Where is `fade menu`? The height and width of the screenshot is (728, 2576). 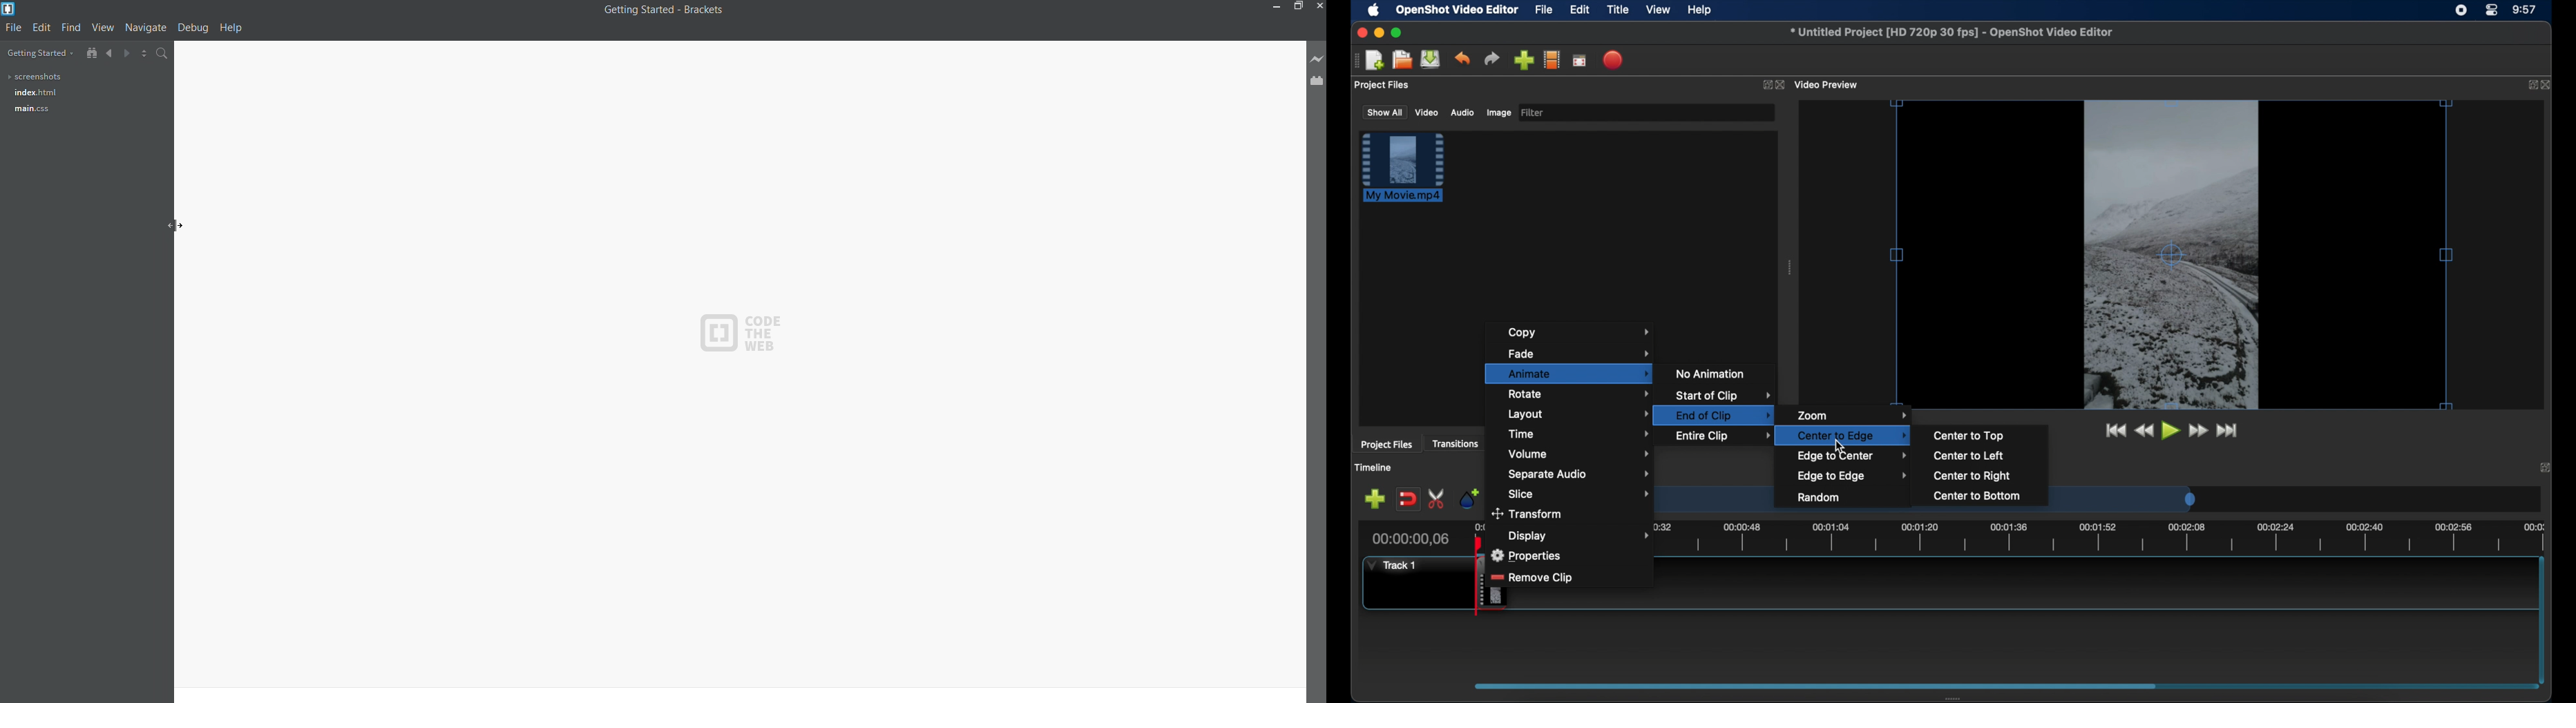 fade menu is located at coordinates (1580, 352).